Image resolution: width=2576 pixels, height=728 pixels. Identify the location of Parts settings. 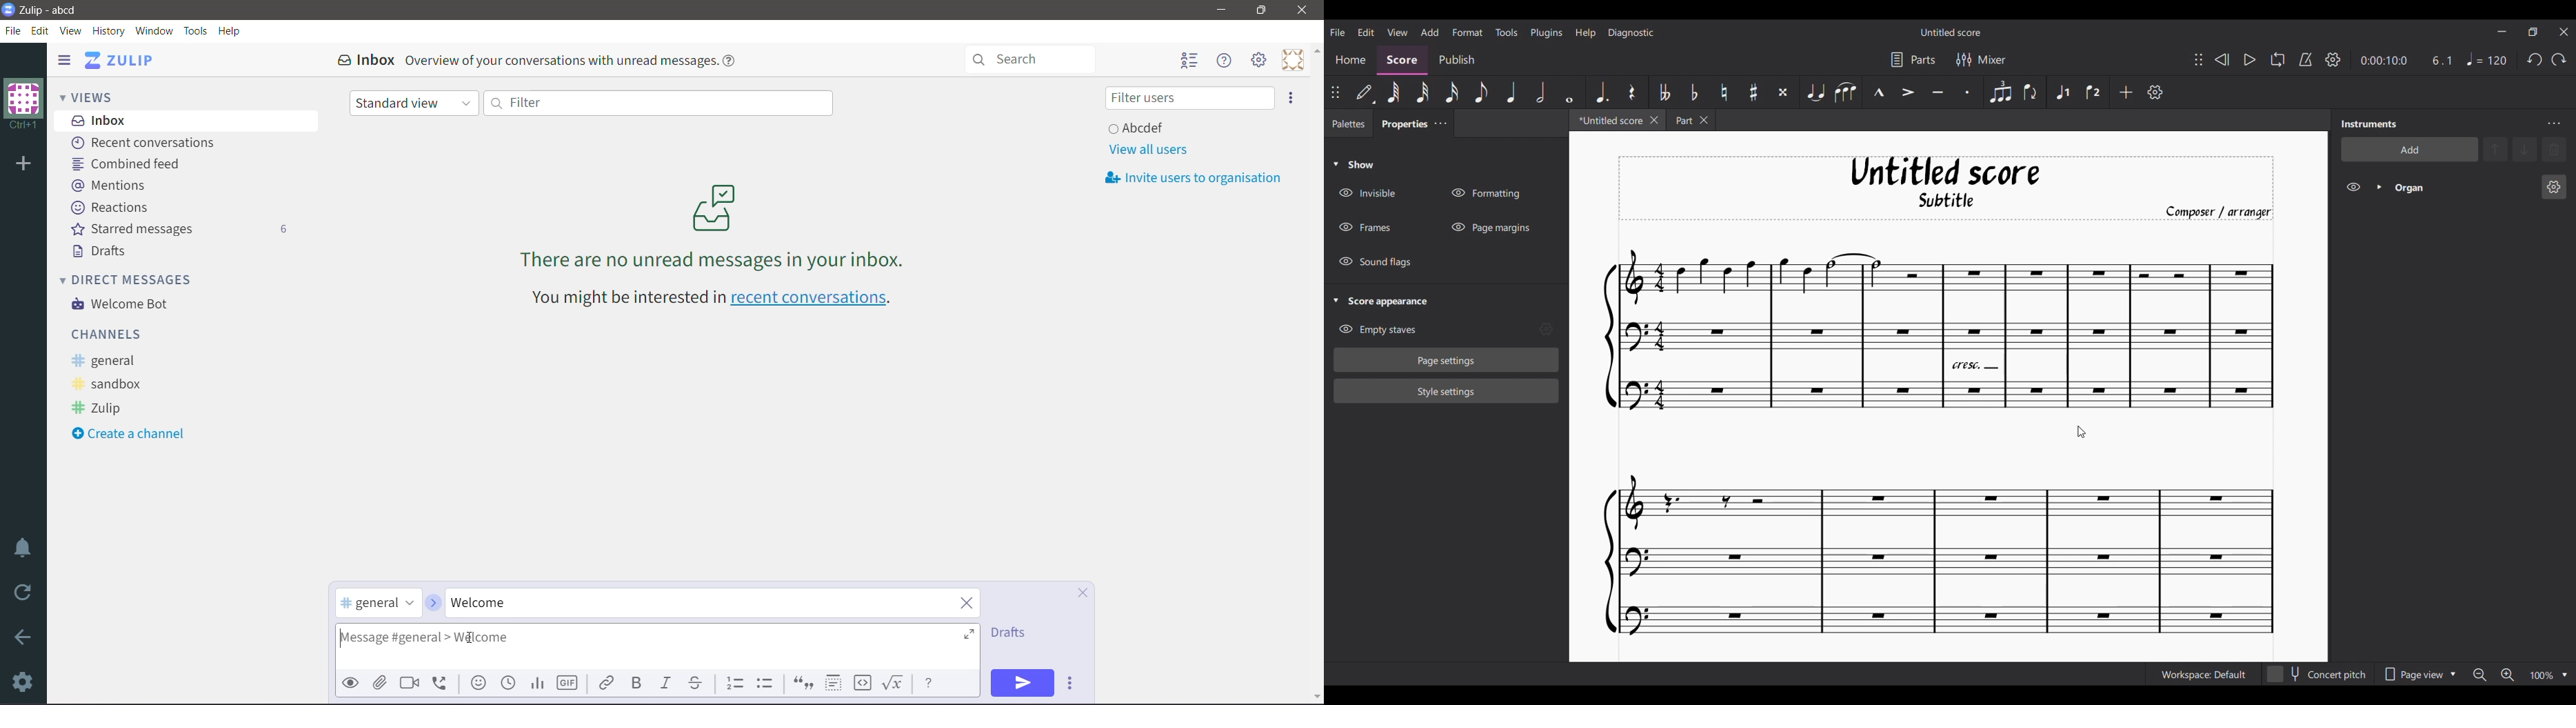
(1912, 59).